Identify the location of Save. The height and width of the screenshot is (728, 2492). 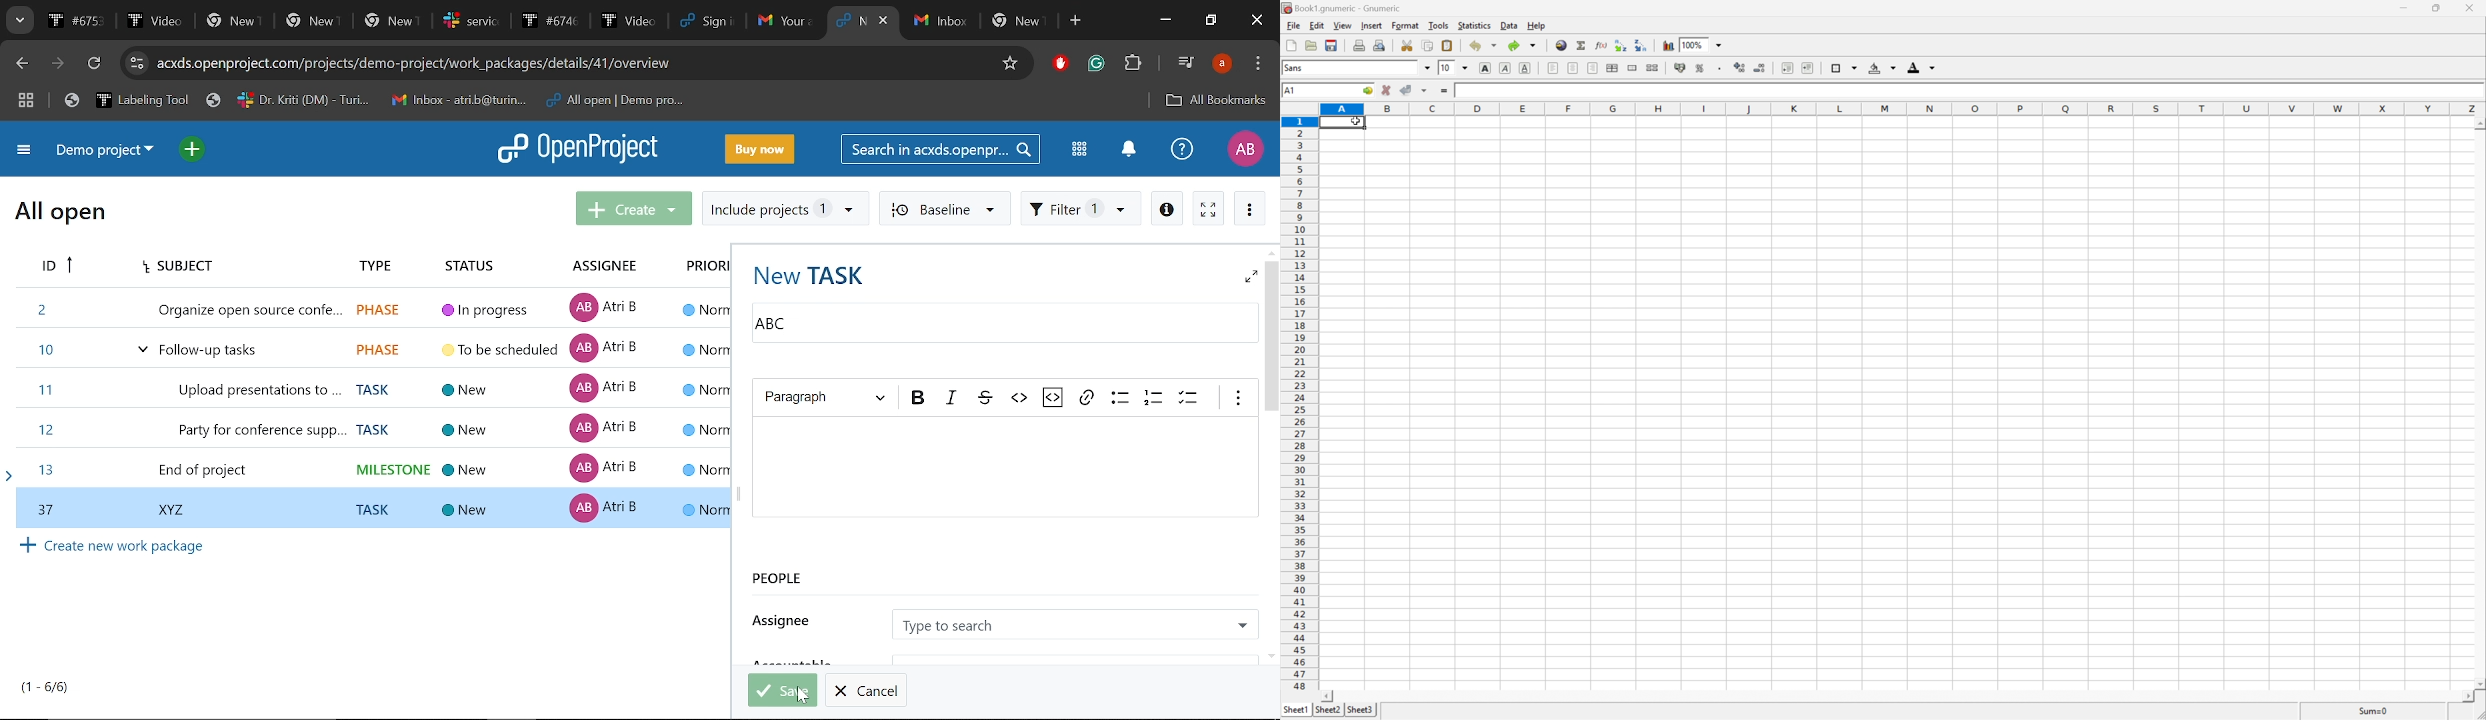
(783, 690).